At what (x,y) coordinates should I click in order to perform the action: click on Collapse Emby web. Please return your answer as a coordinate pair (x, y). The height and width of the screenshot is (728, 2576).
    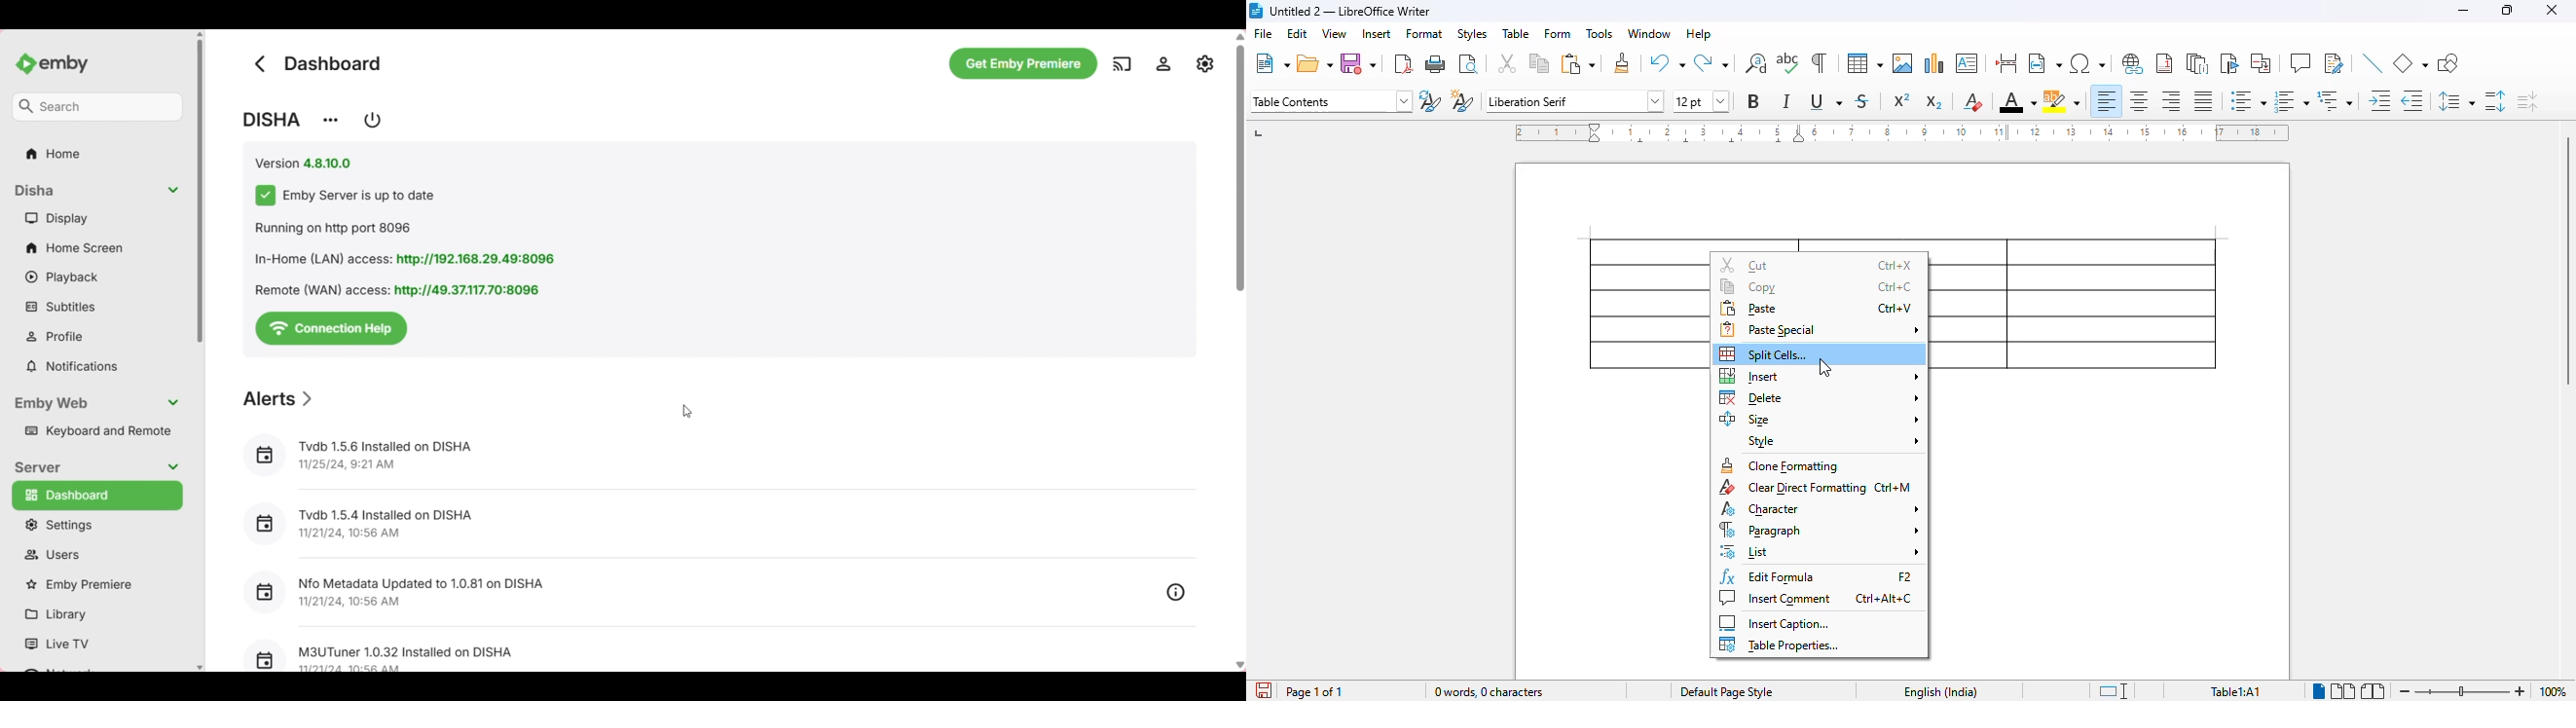
    Looking at the image, I should click on (96, 404).